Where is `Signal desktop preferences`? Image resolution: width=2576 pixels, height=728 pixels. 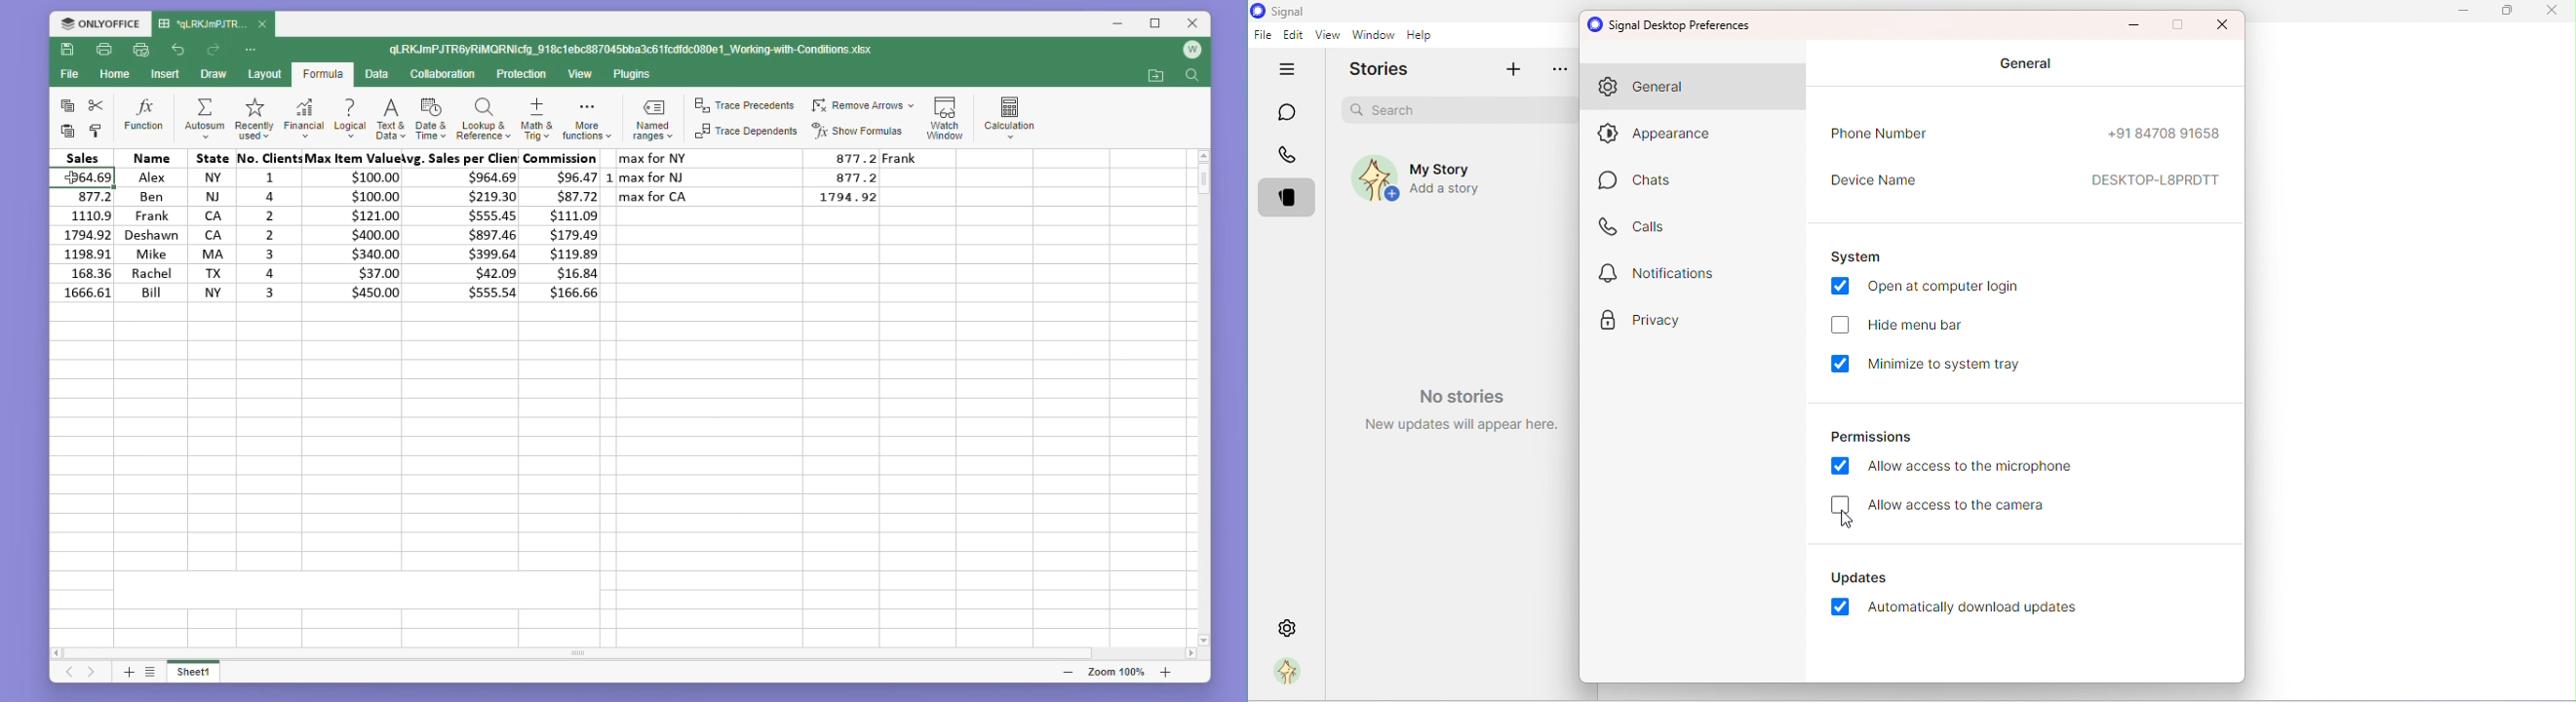
Signal desktop preferences is located at coordinates (1673, 22).